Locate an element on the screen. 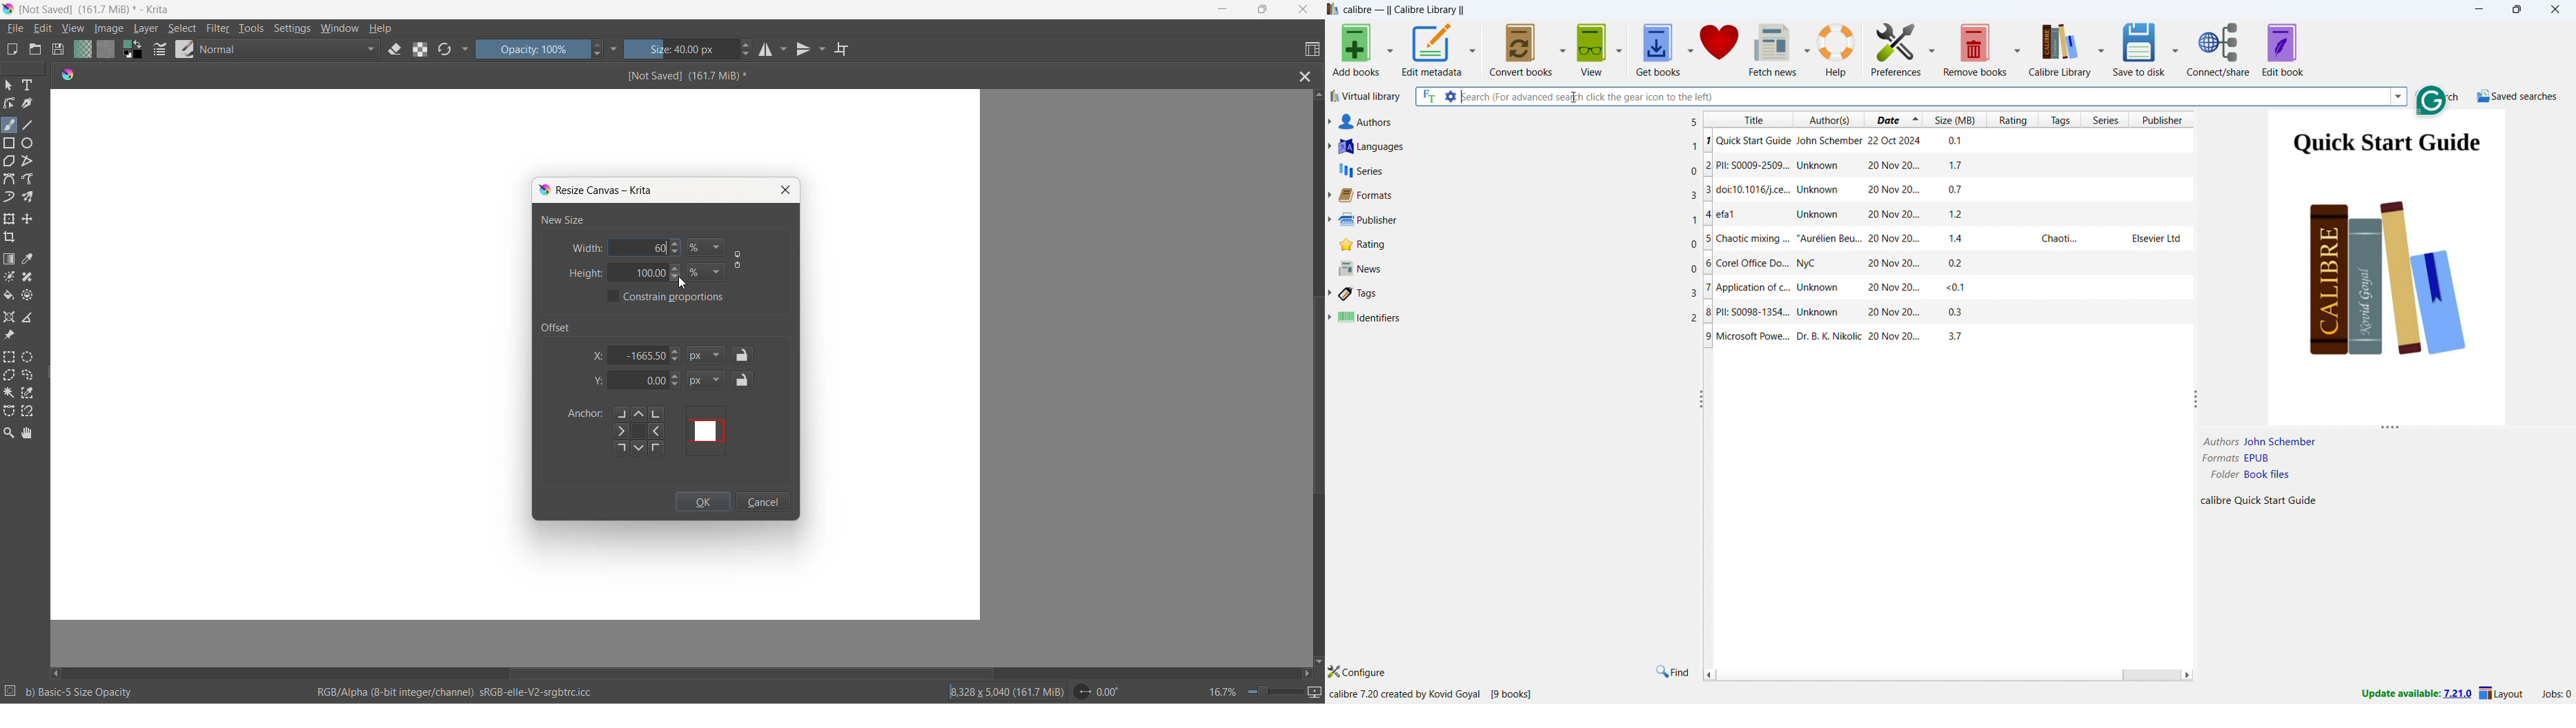 The width and height of the screenshot is (2576, 728). scroll right button is located at coordinates (1306, 674).